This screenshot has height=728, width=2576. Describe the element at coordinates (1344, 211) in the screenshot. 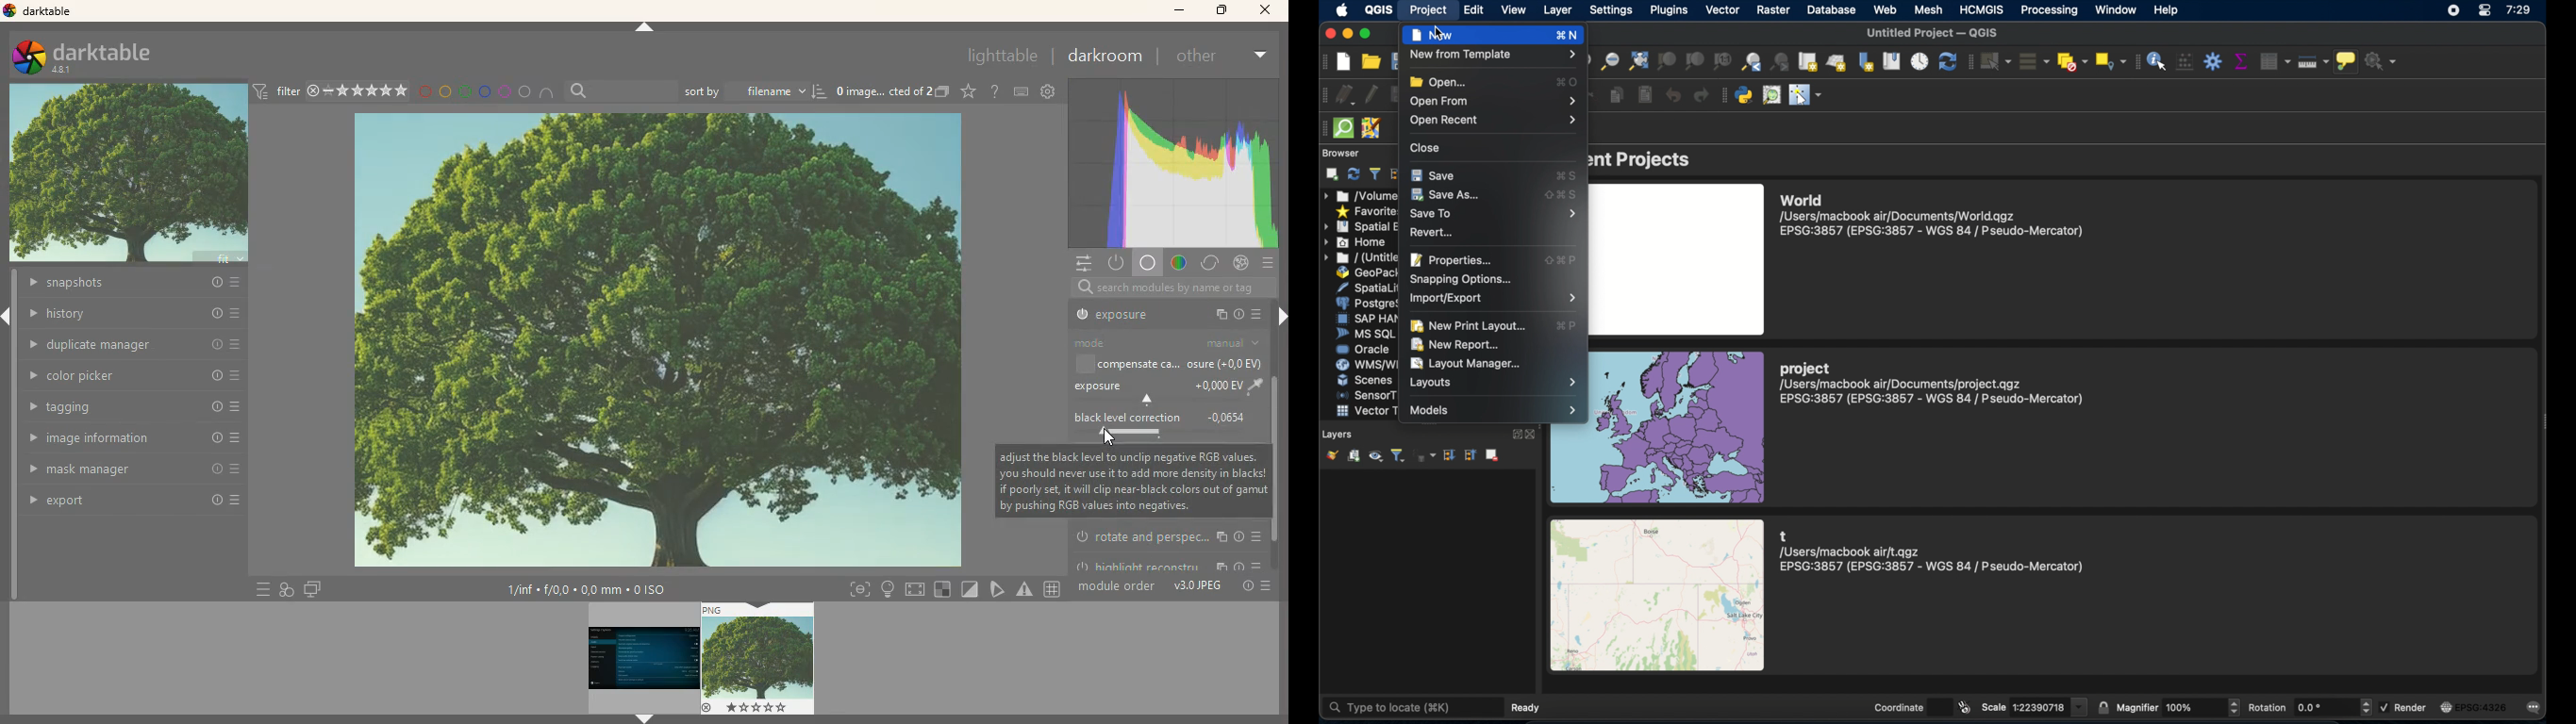

I see `icon` at that location.